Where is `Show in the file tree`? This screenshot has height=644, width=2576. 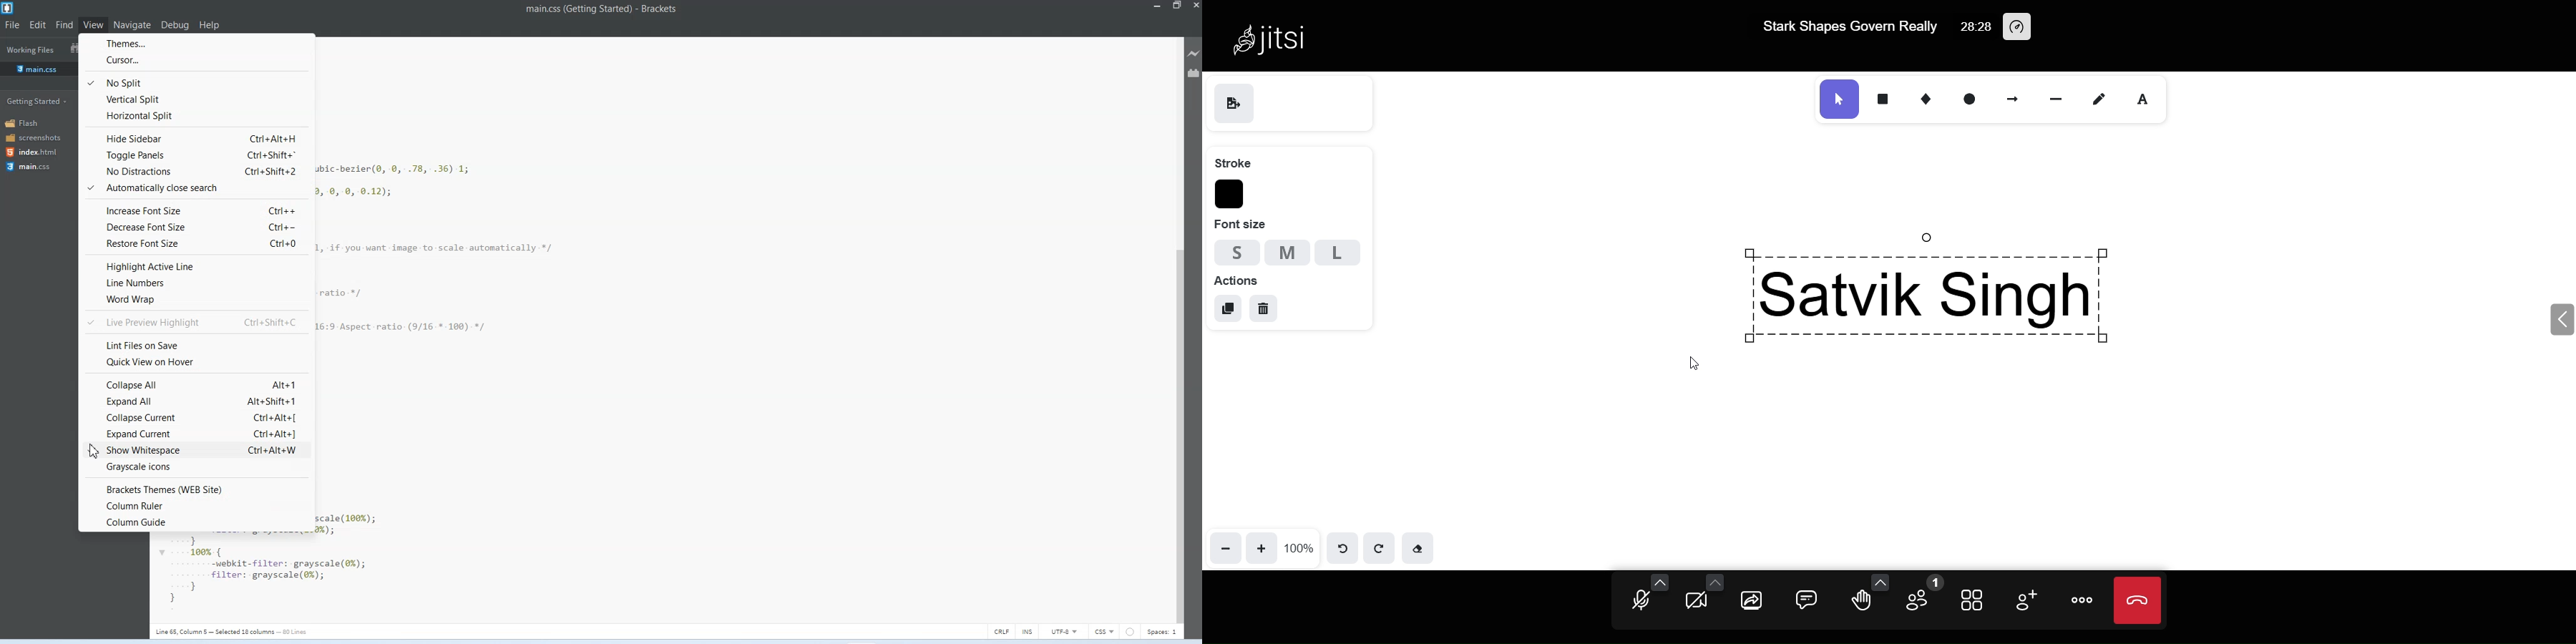 Show in the file tree is located at coordinates (71, 48).